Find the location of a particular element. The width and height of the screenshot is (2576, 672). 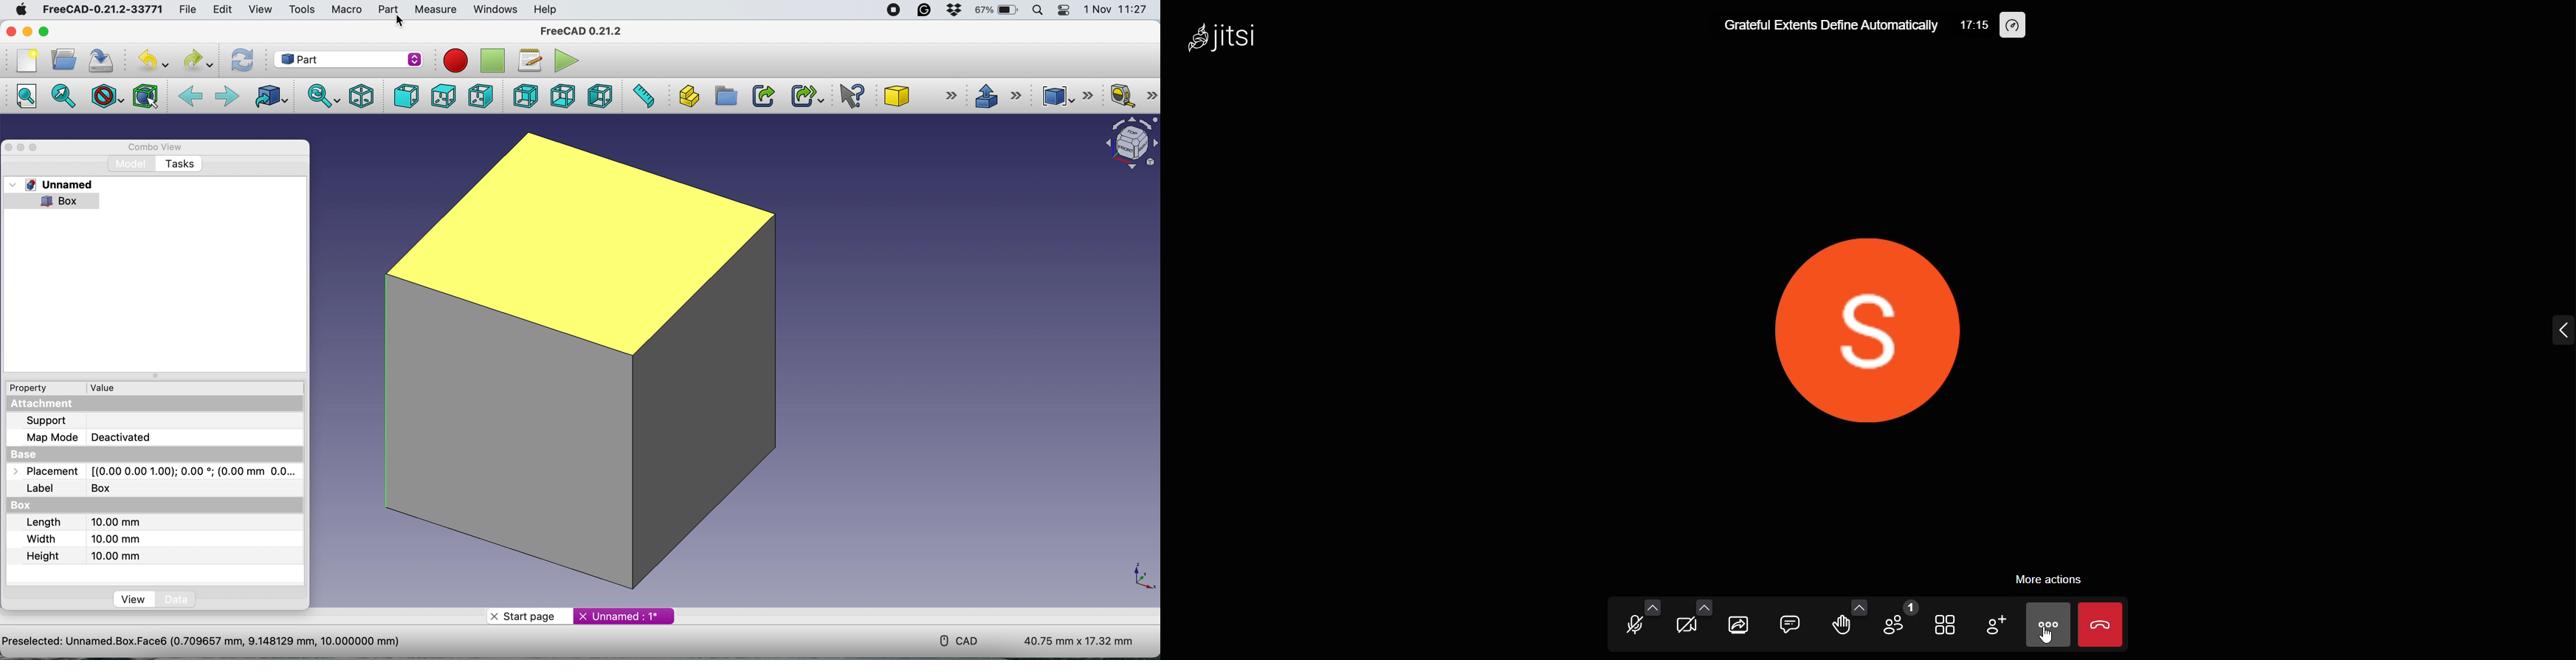

top is located at coordinates (442, 96).